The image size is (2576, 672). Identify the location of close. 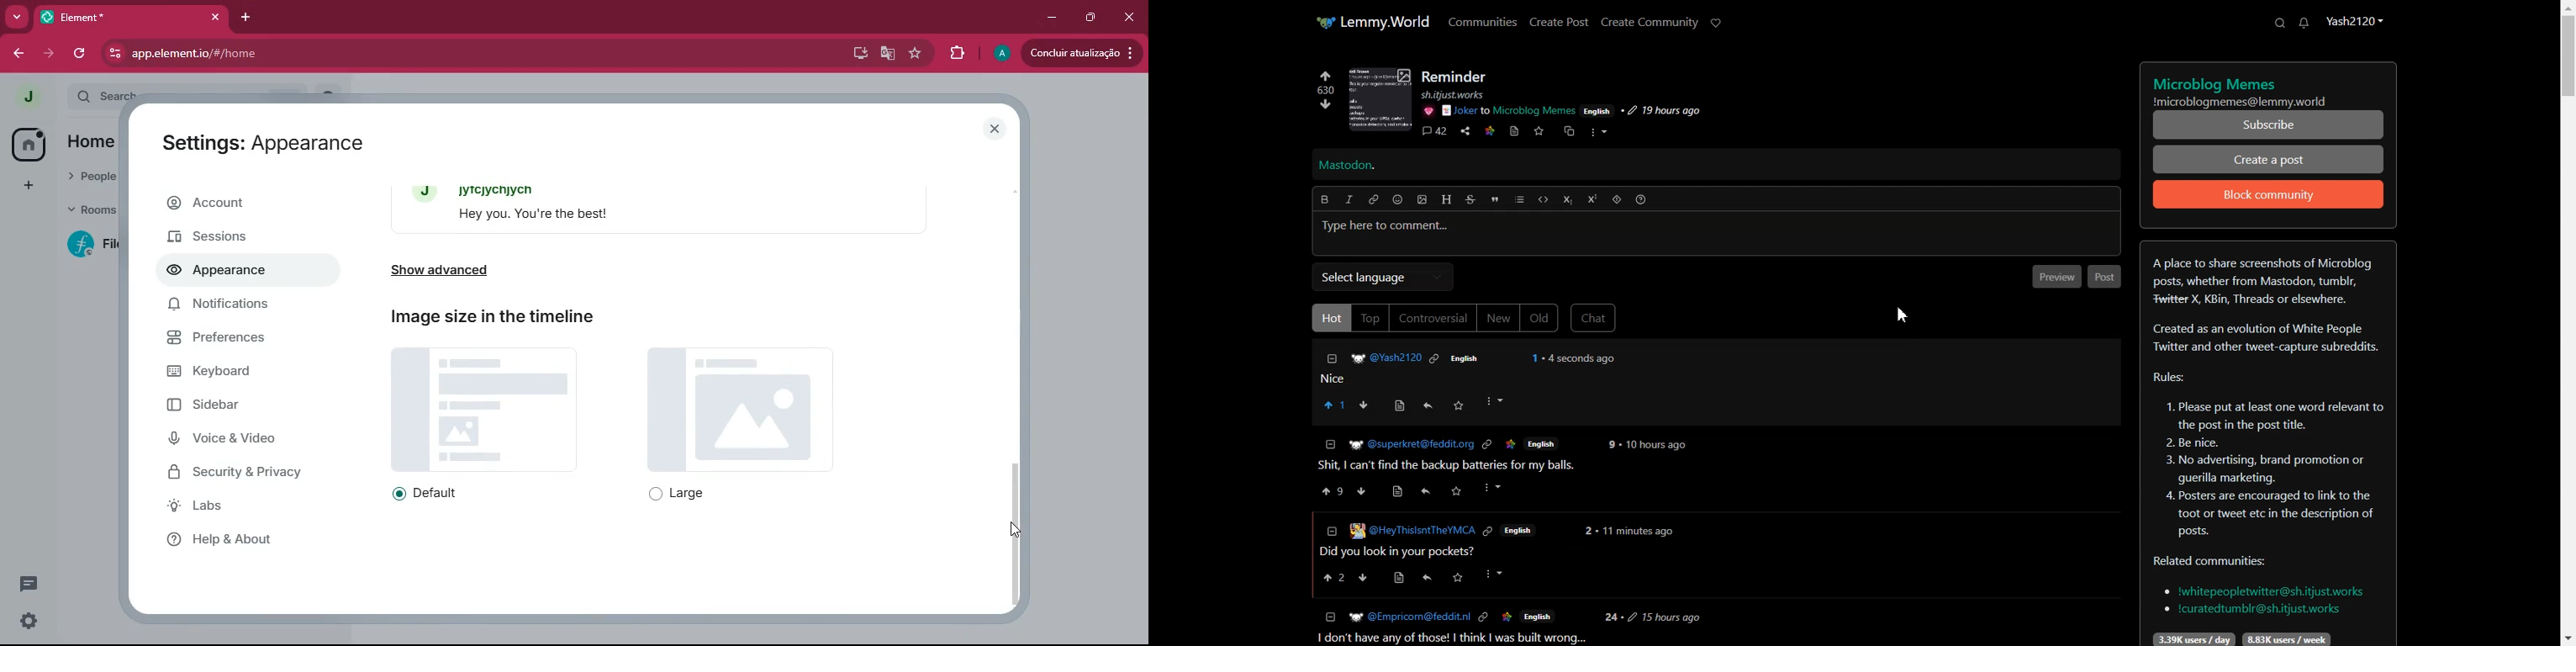
(997, 130).